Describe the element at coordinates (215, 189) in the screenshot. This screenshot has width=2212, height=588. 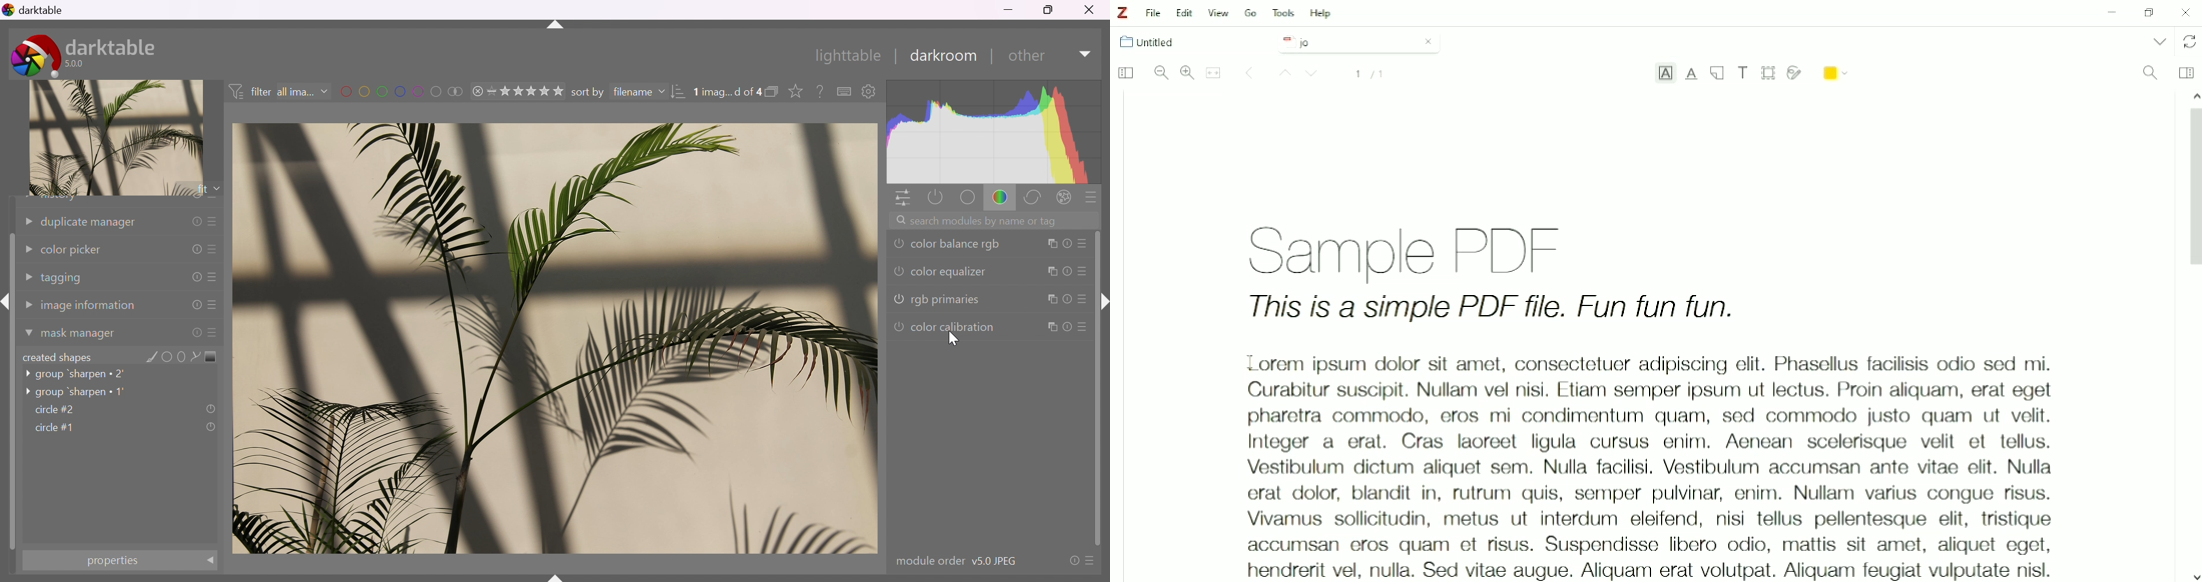
I see `drop down` at that location.